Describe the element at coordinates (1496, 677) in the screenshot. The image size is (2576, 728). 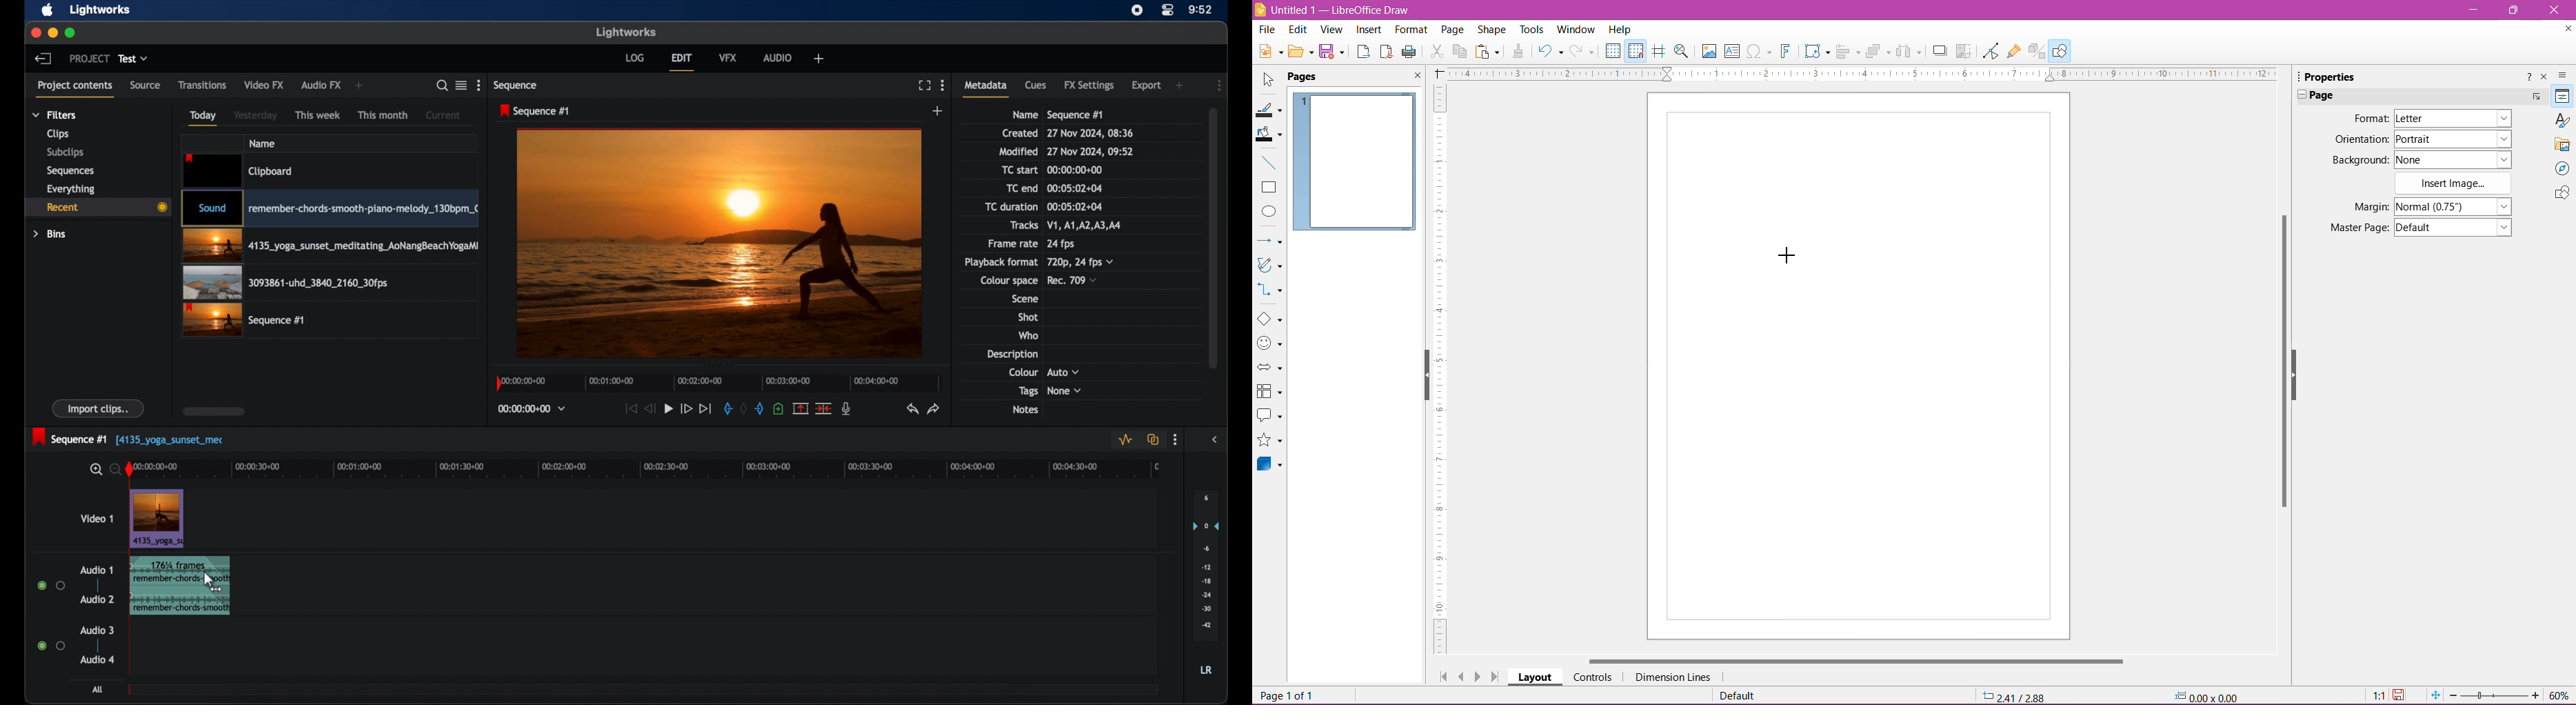
I see `Scroll to last page` at that location.